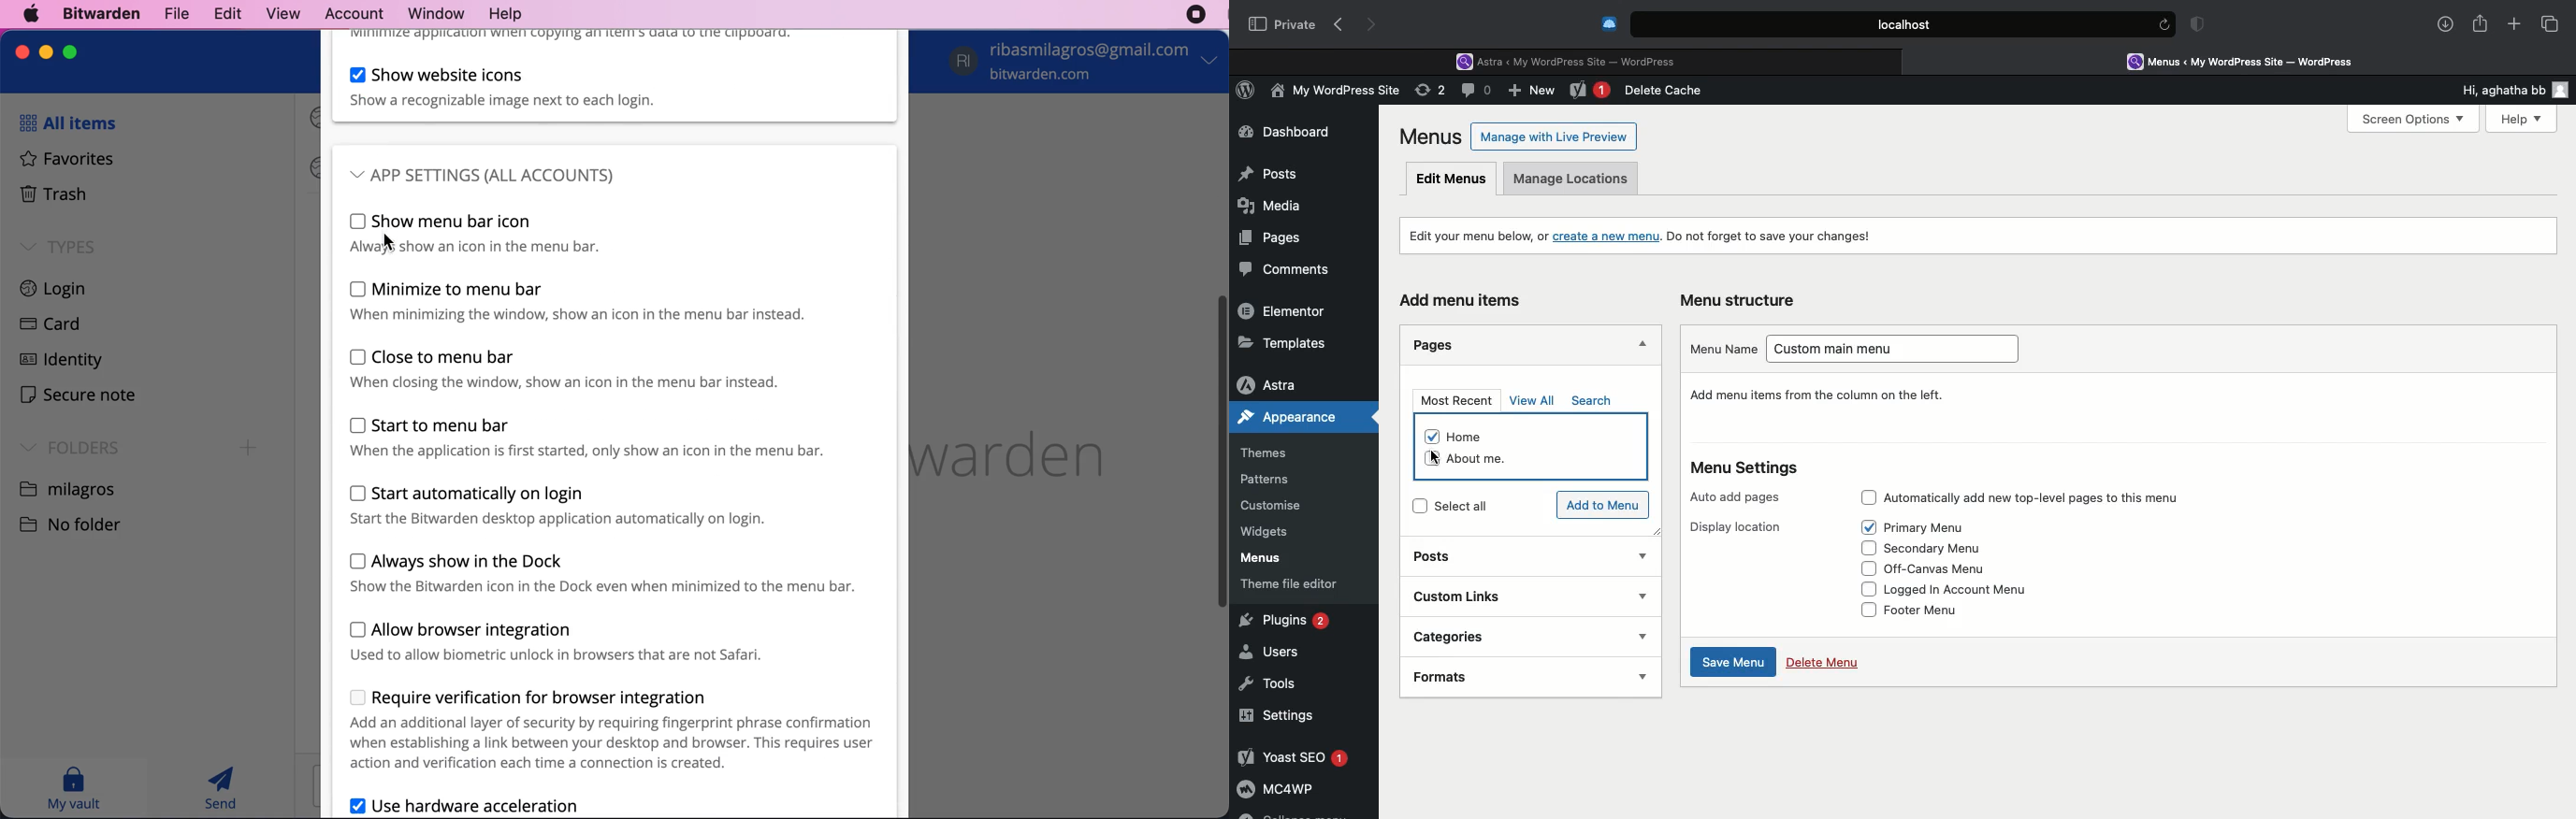 This screenshot has width=2576, height=840. What do you see at coordinates (620, 730) in the screenshot?
I see `require verification for browser integration` at bounding box center [620, 730].